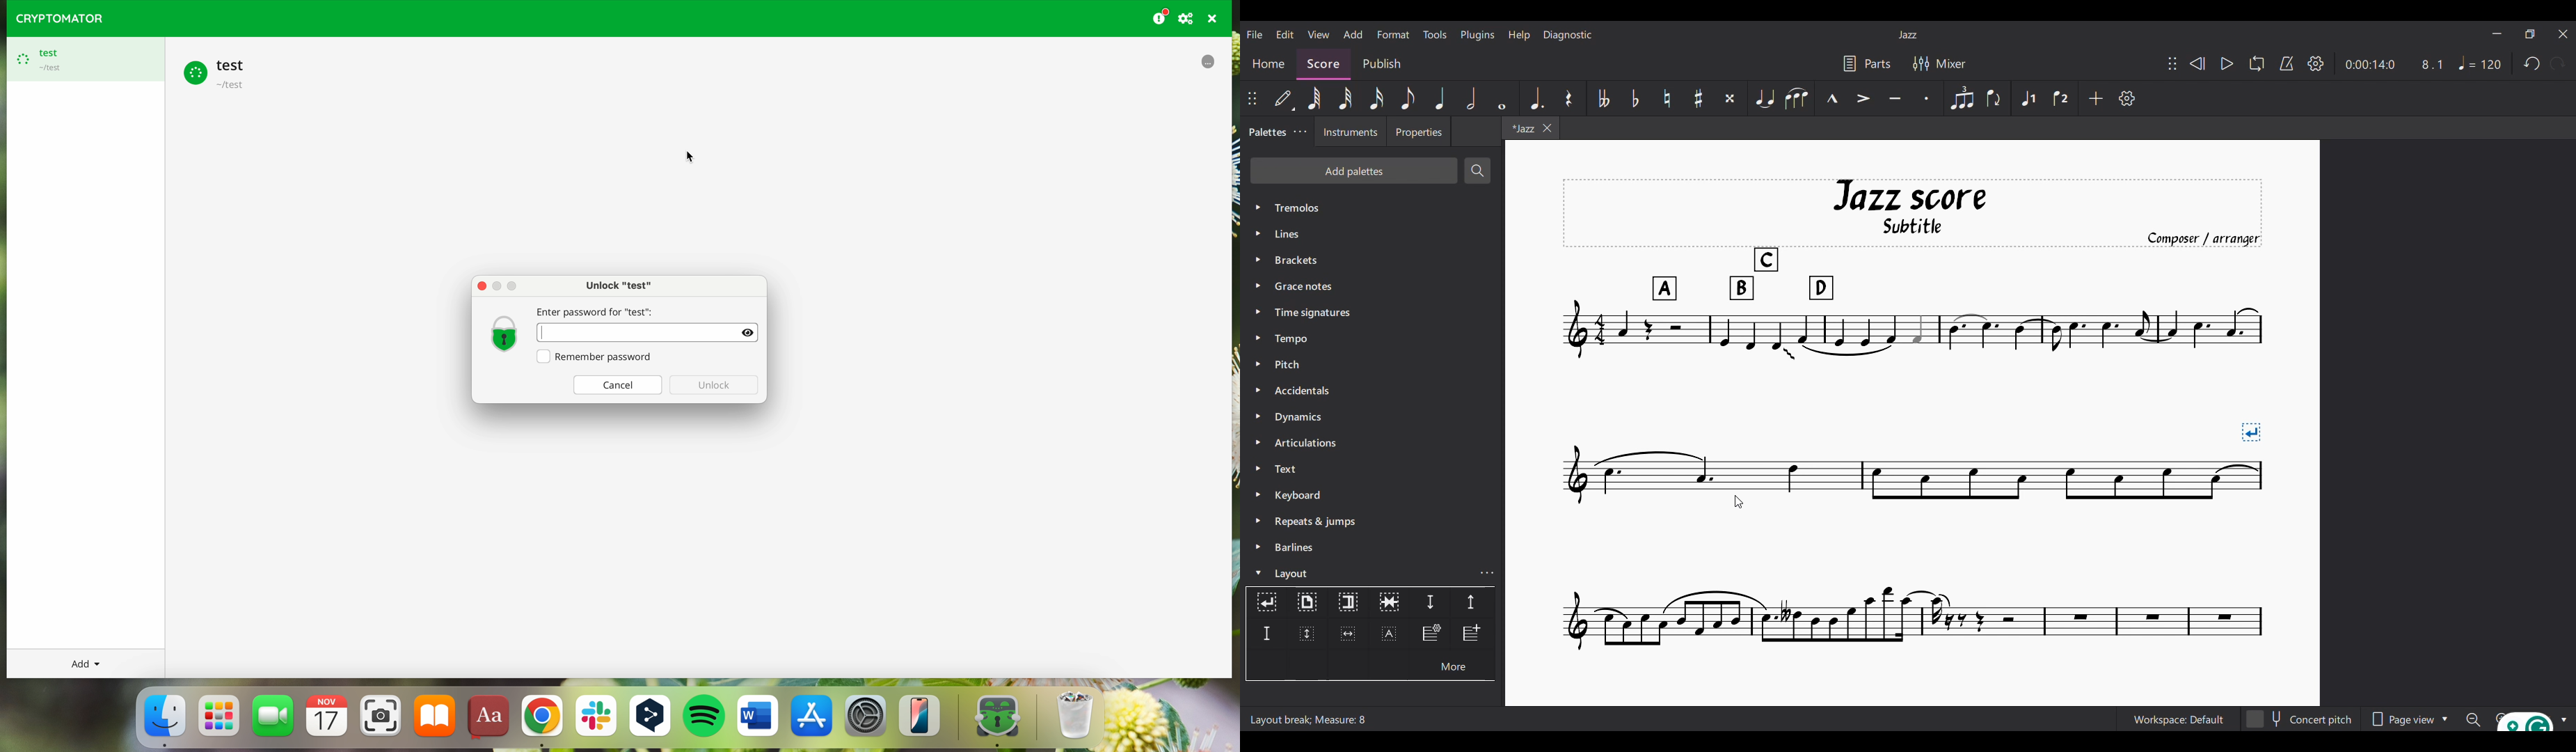 Image resolution: width=2576 pixels, height=756 pixels. What do you see at coordinates (1699, 98) in the screenshot?
I see `Toggle sharp` at bounding box center [1699, 98].